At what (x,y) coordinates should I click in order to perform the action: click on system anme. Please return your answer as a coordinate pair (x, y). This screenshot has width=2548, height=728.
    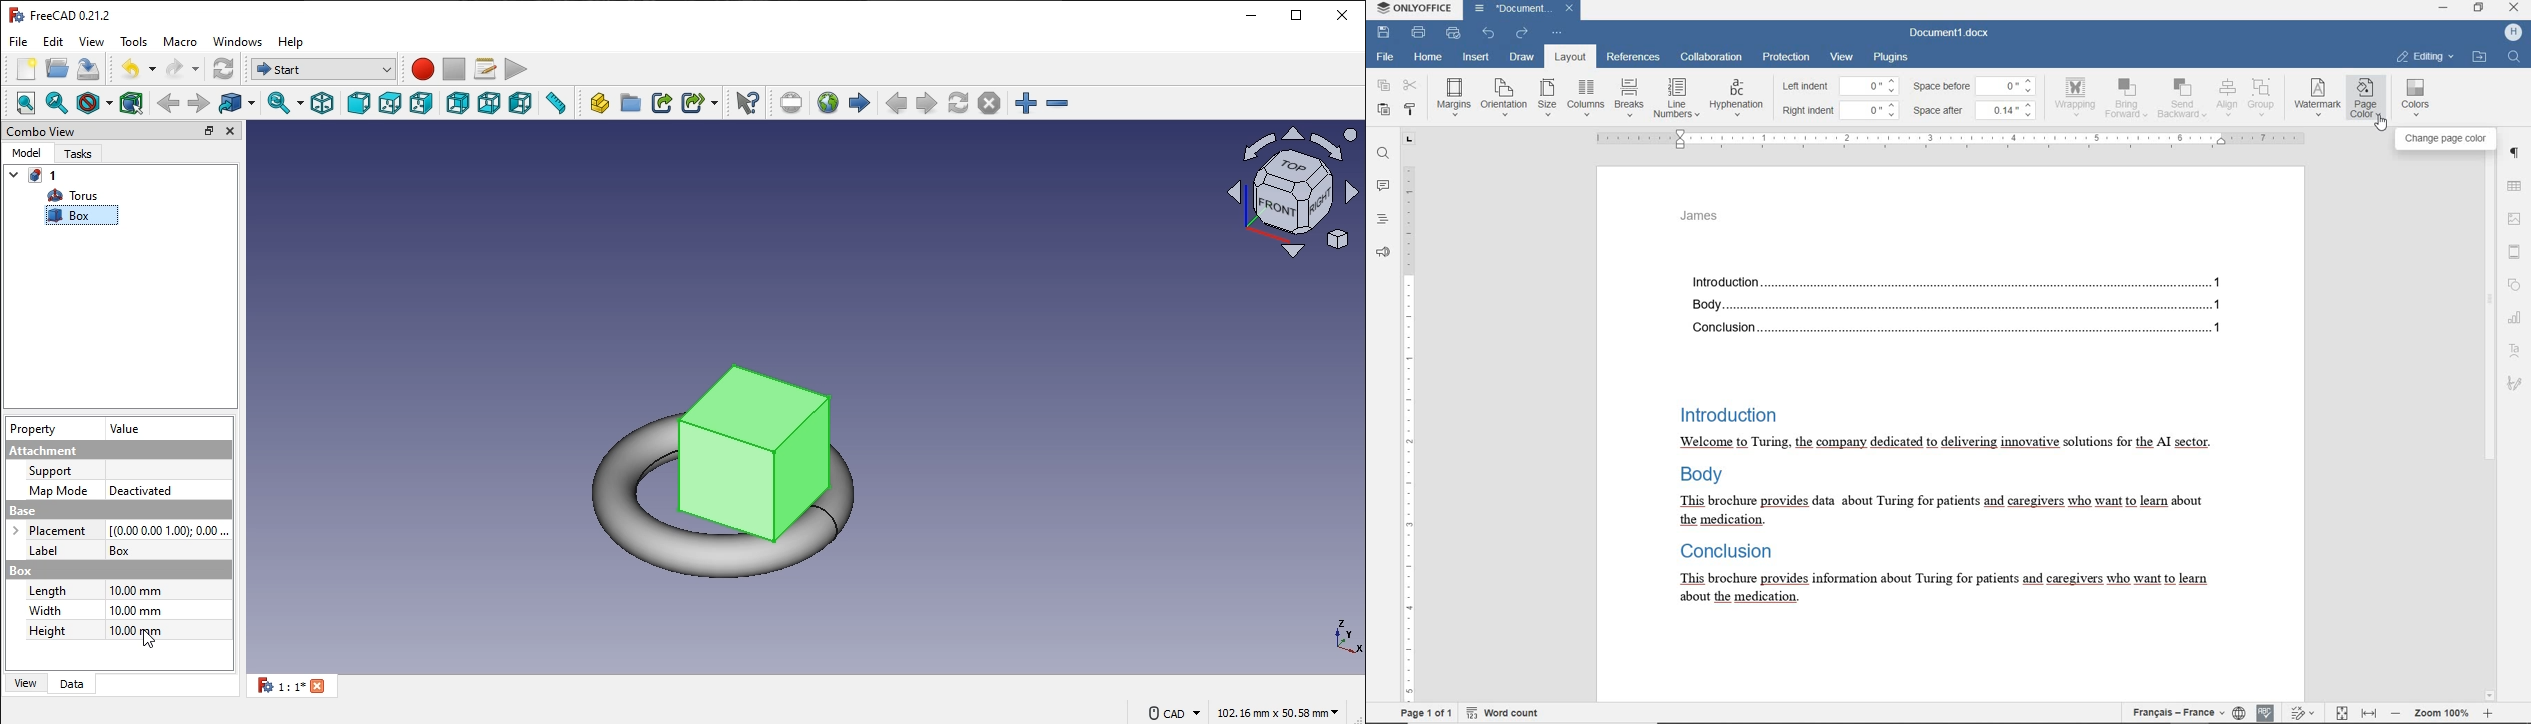
    Looking at the image, I should click on (1419, 9).